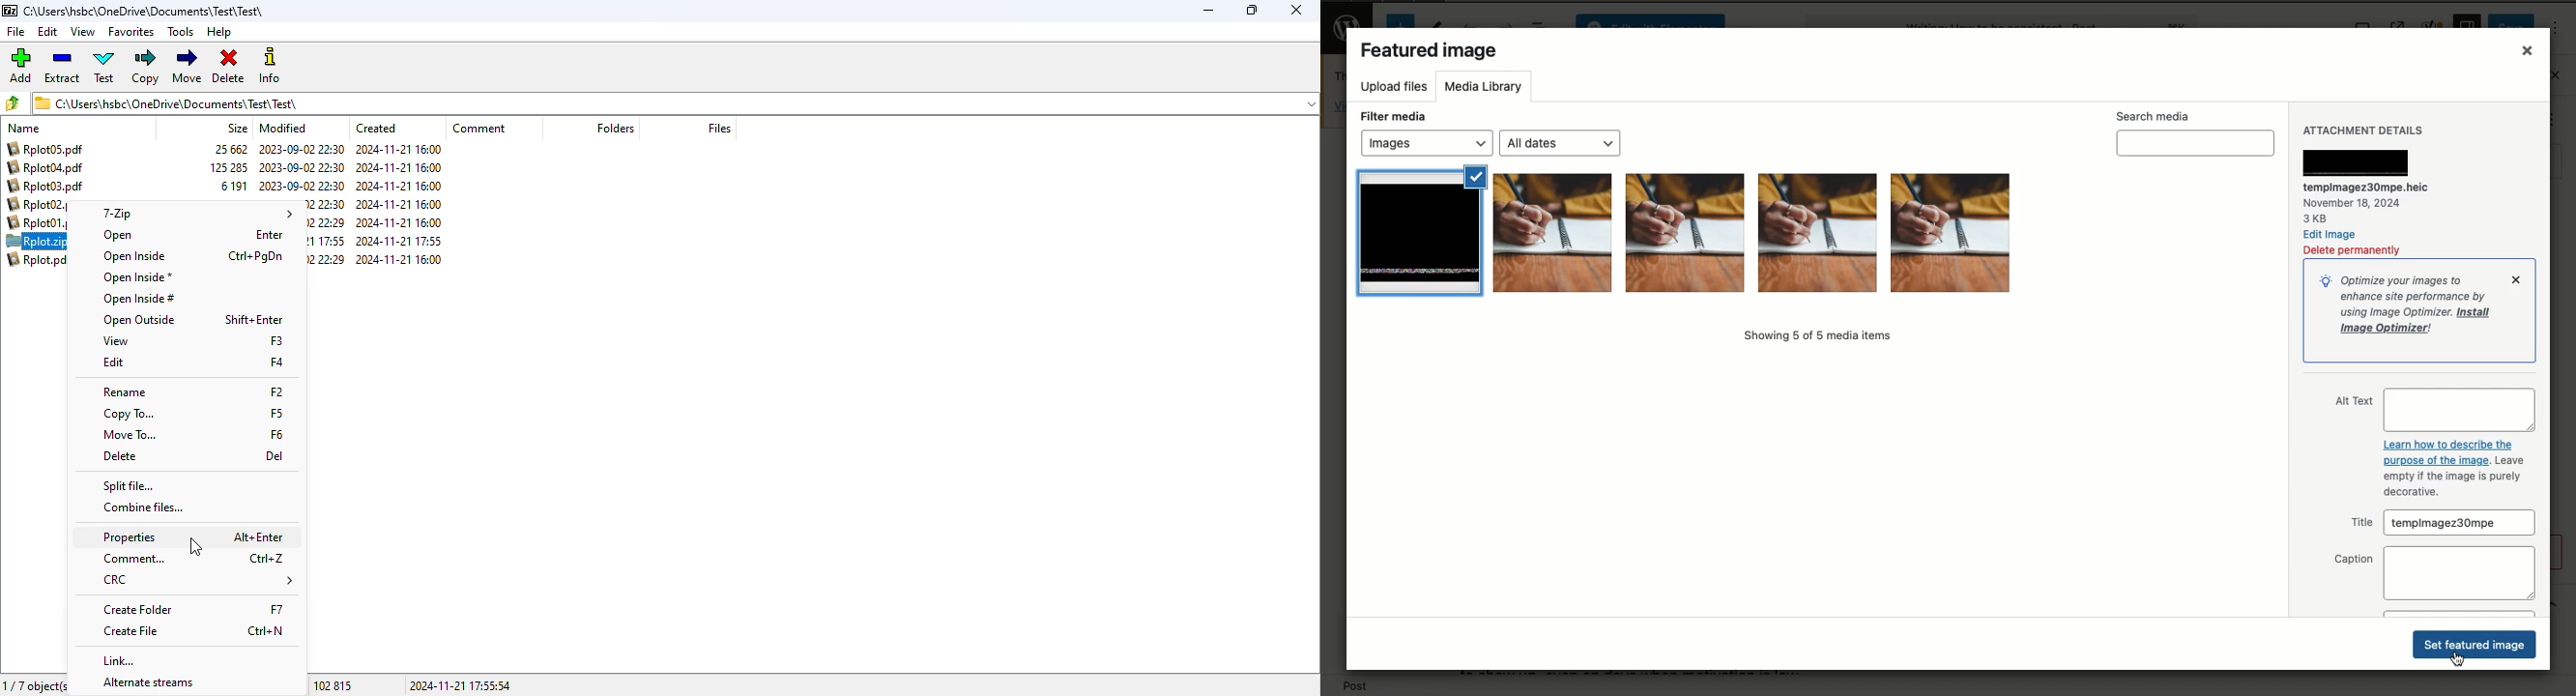 The height and width of the screenshot is (700, 2576). I want to click on shortcut for open, so click(270, 235).